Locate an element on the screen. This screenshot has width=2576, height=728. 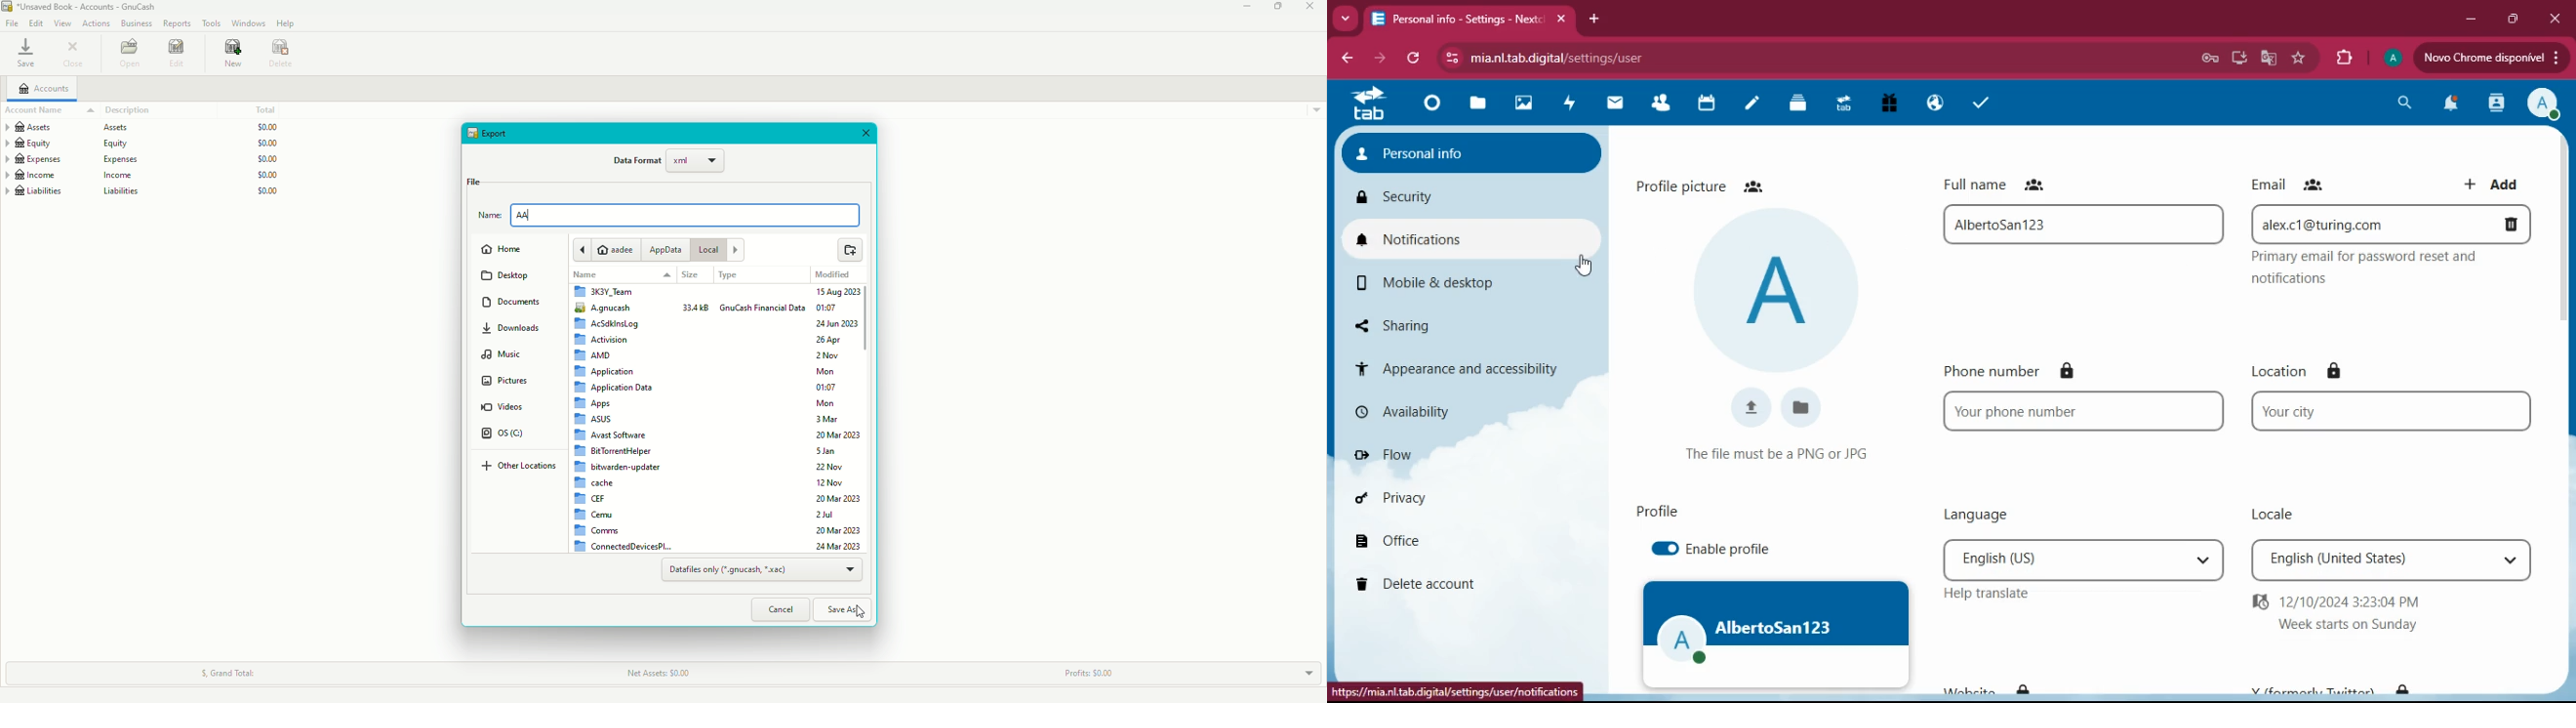
Accounts is located at coordinates (42, 90).